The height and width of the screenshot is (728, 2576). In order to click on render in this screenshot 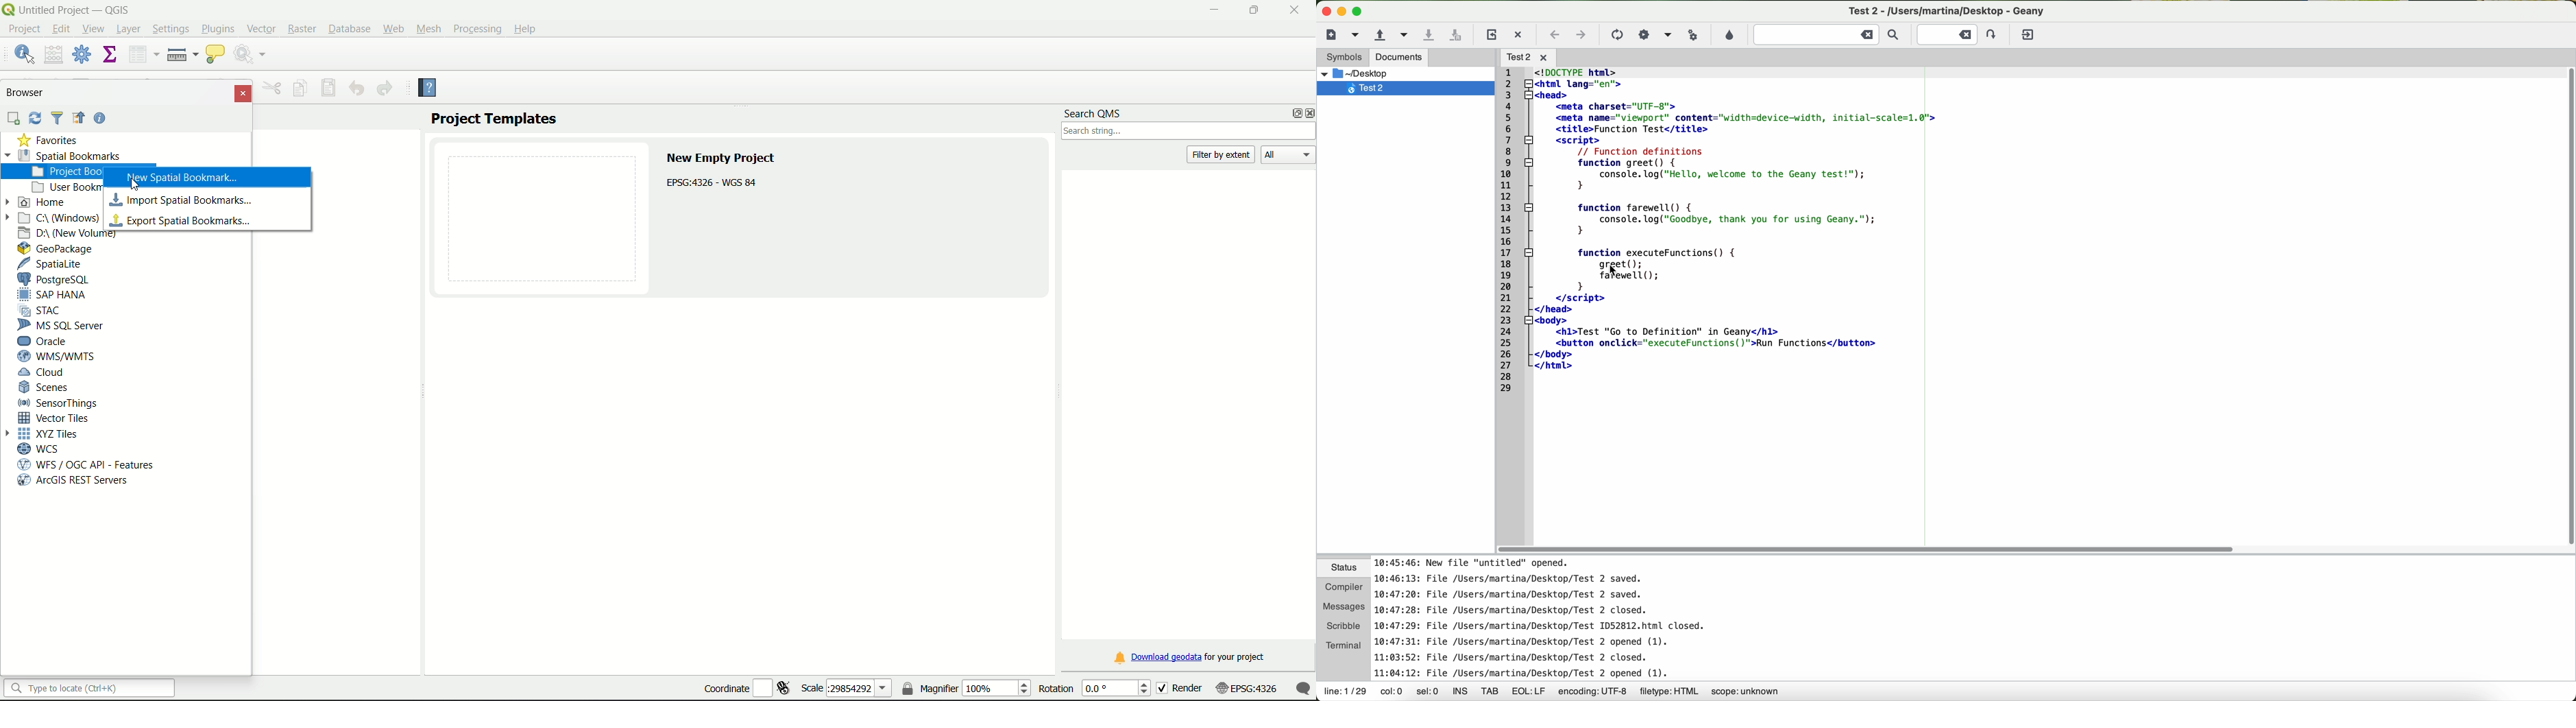, I will do `click(1192, 689)`.